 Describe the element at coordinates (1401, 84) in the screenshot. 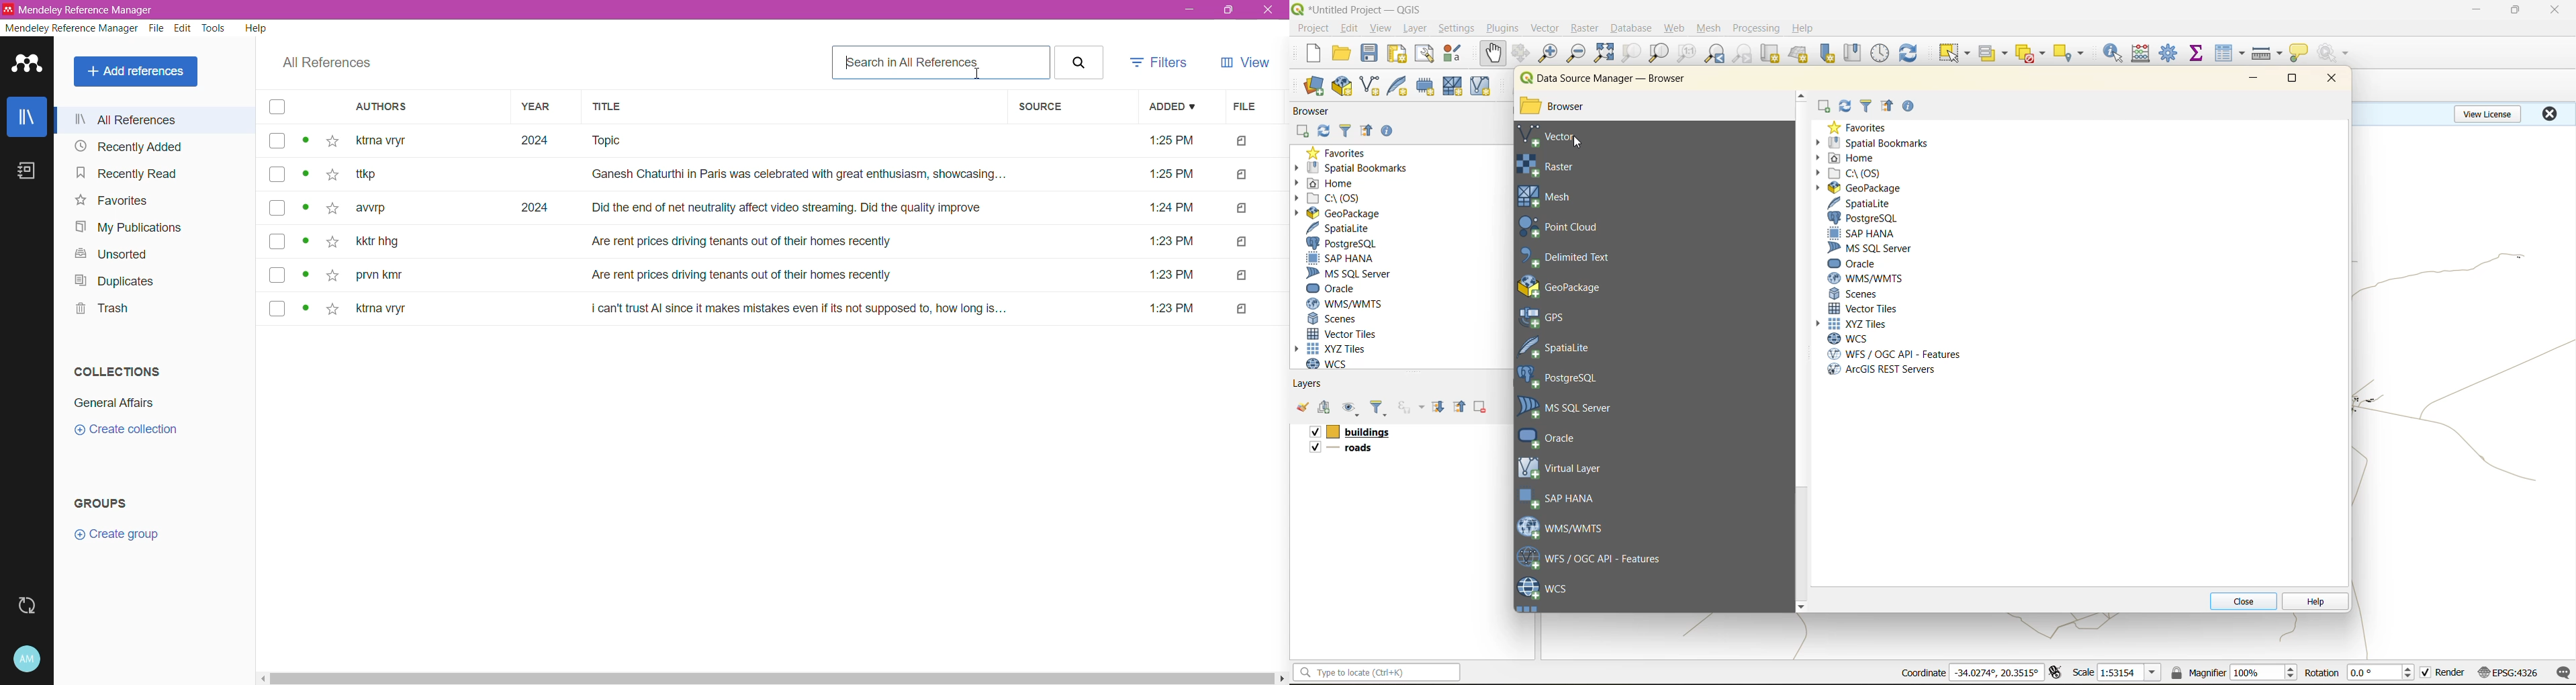

I see `new spatialite layer` at that location.